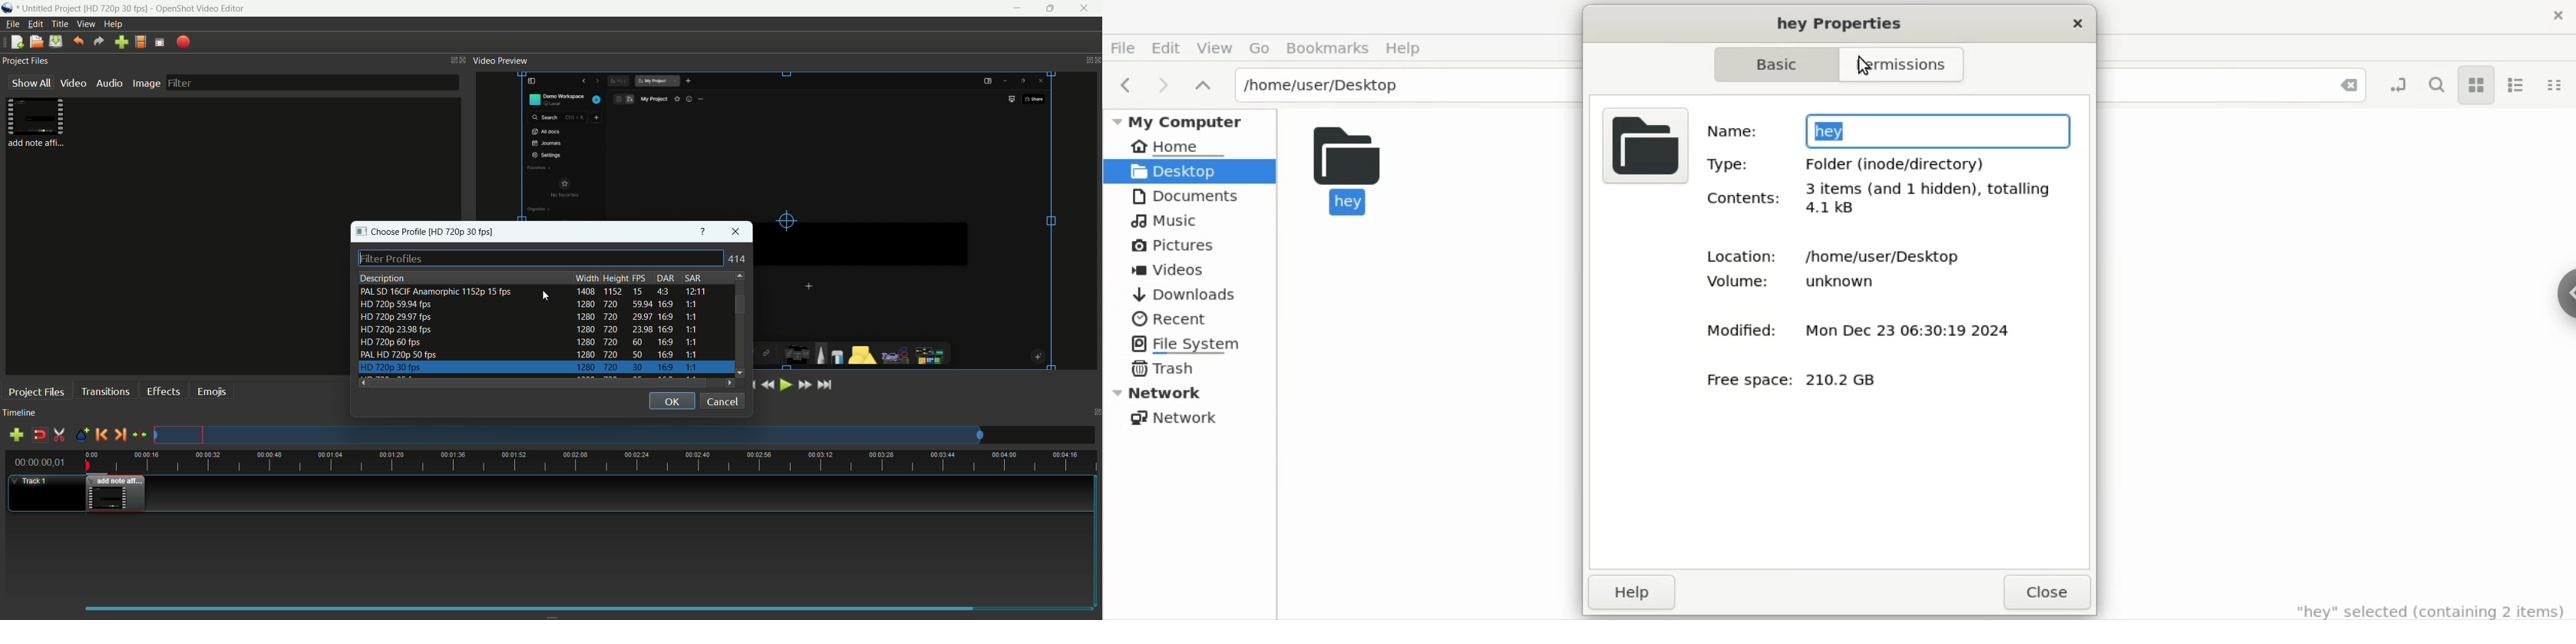 The height and width of the screenshot is (644, 2576). Describe the element at coordinates (501, 61) in the screenshot. I see `video preview` at that location.